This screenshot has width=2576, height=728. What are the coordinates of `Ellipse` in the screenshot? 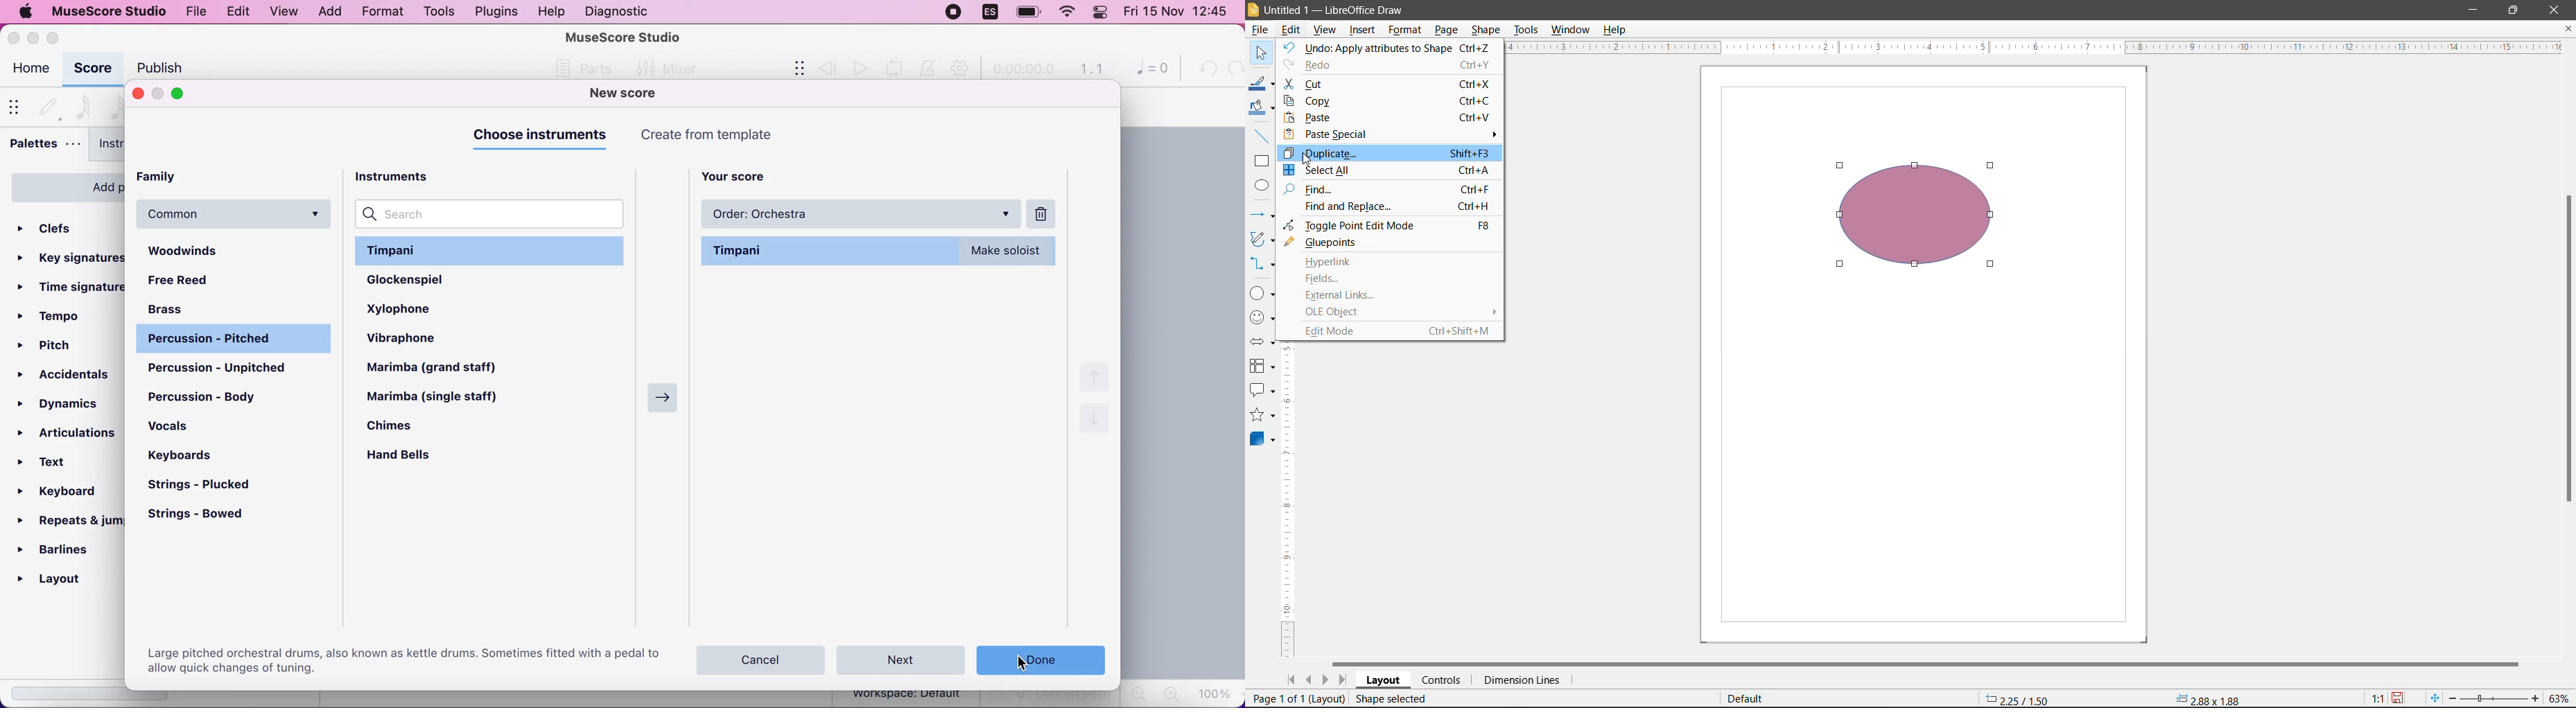 It's located at (1261, 184).